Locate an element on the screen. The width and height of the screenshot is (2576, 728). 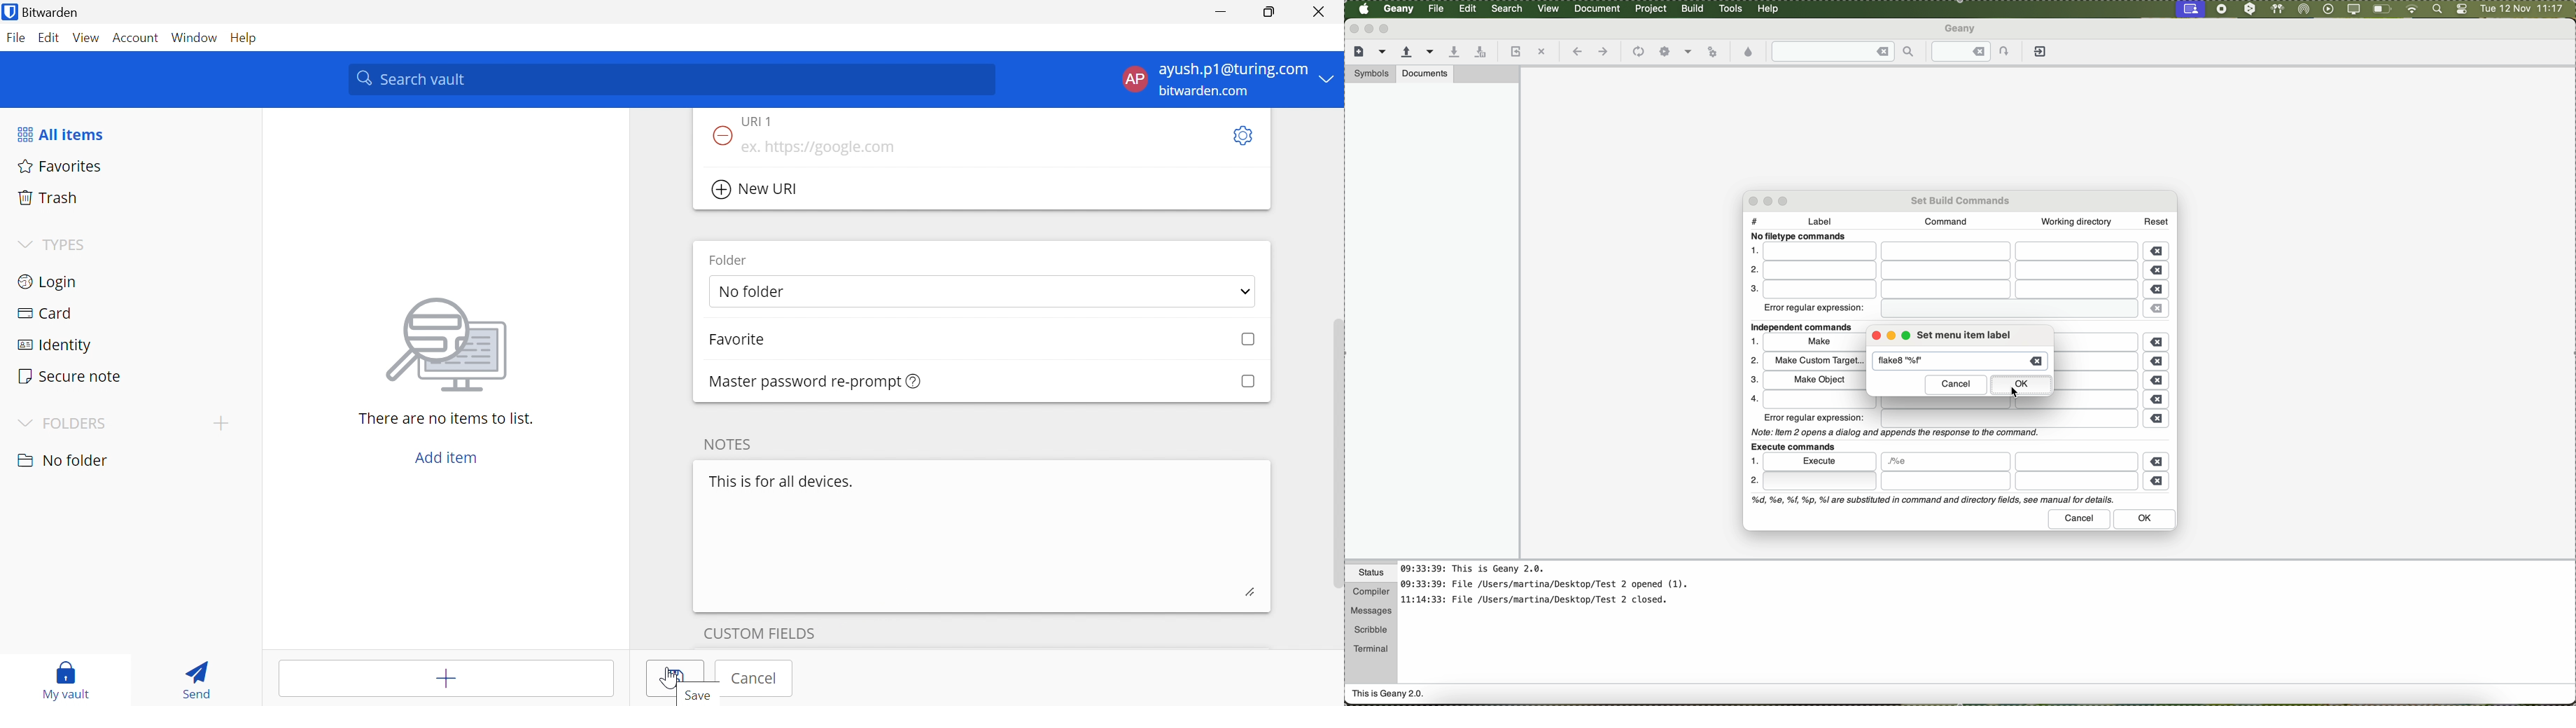
3 is located at coordinates (1752, 290).